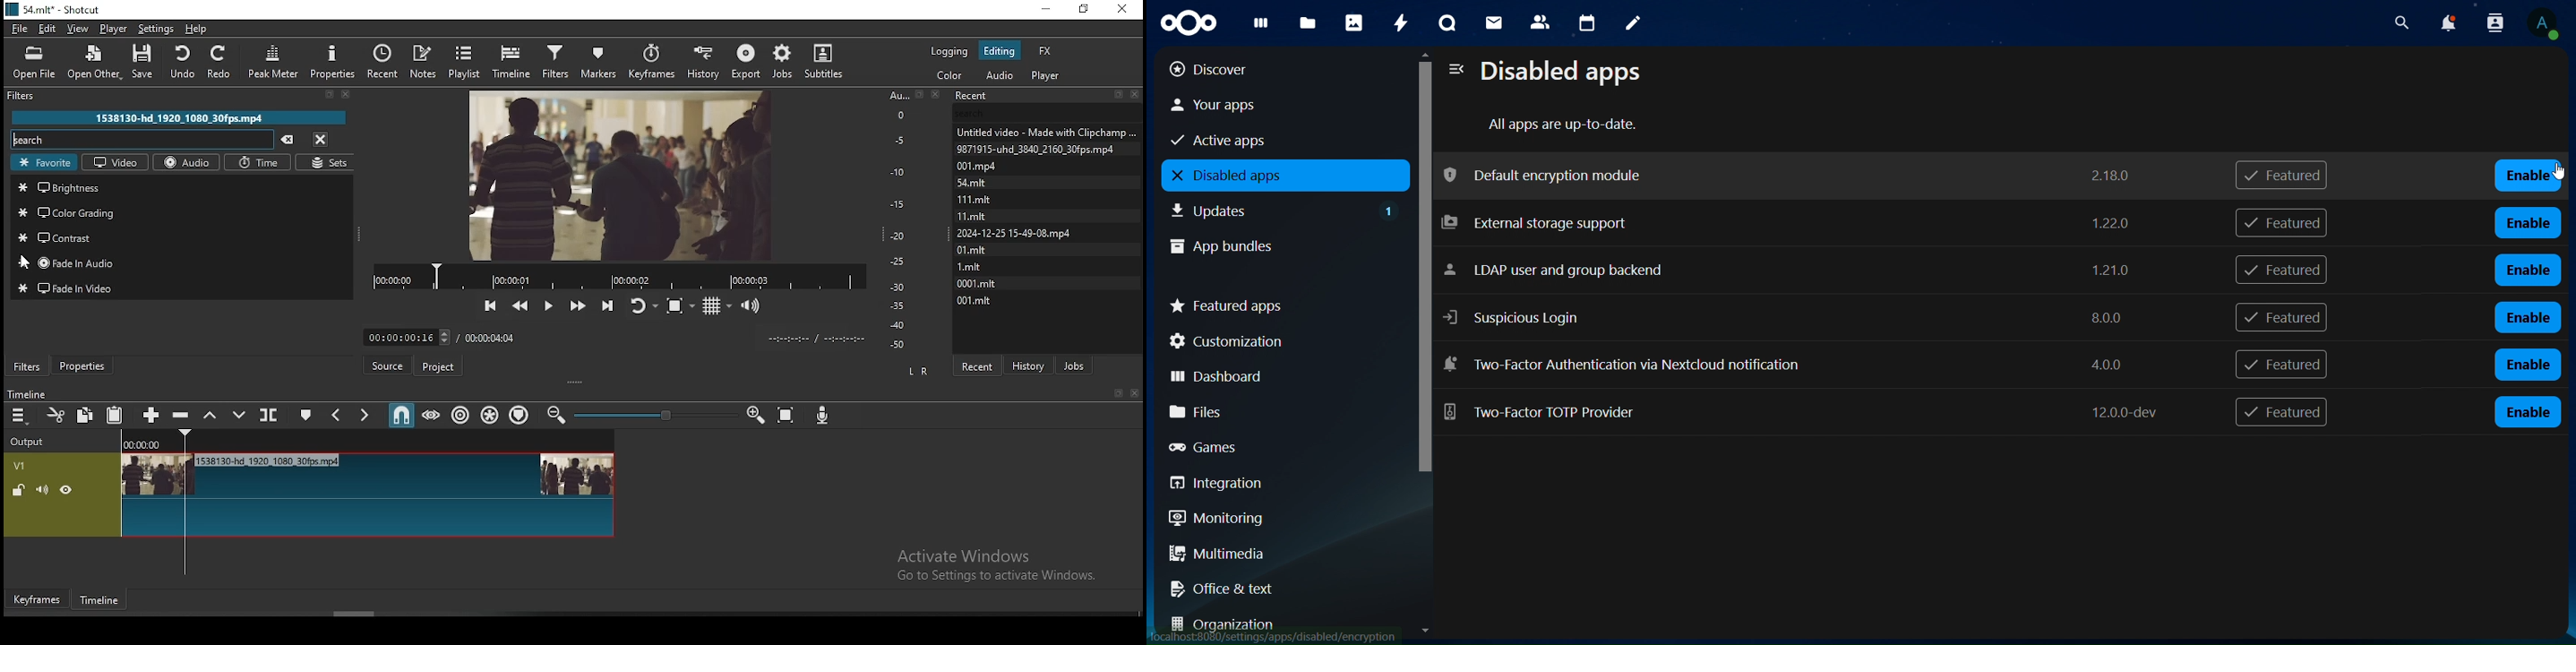 The width and height of the screenshot is (2576, 672). What do you see at coordinates (755, 416) in the screenshot?
I see `zoom timeline out` at bounding box center [755, 416].